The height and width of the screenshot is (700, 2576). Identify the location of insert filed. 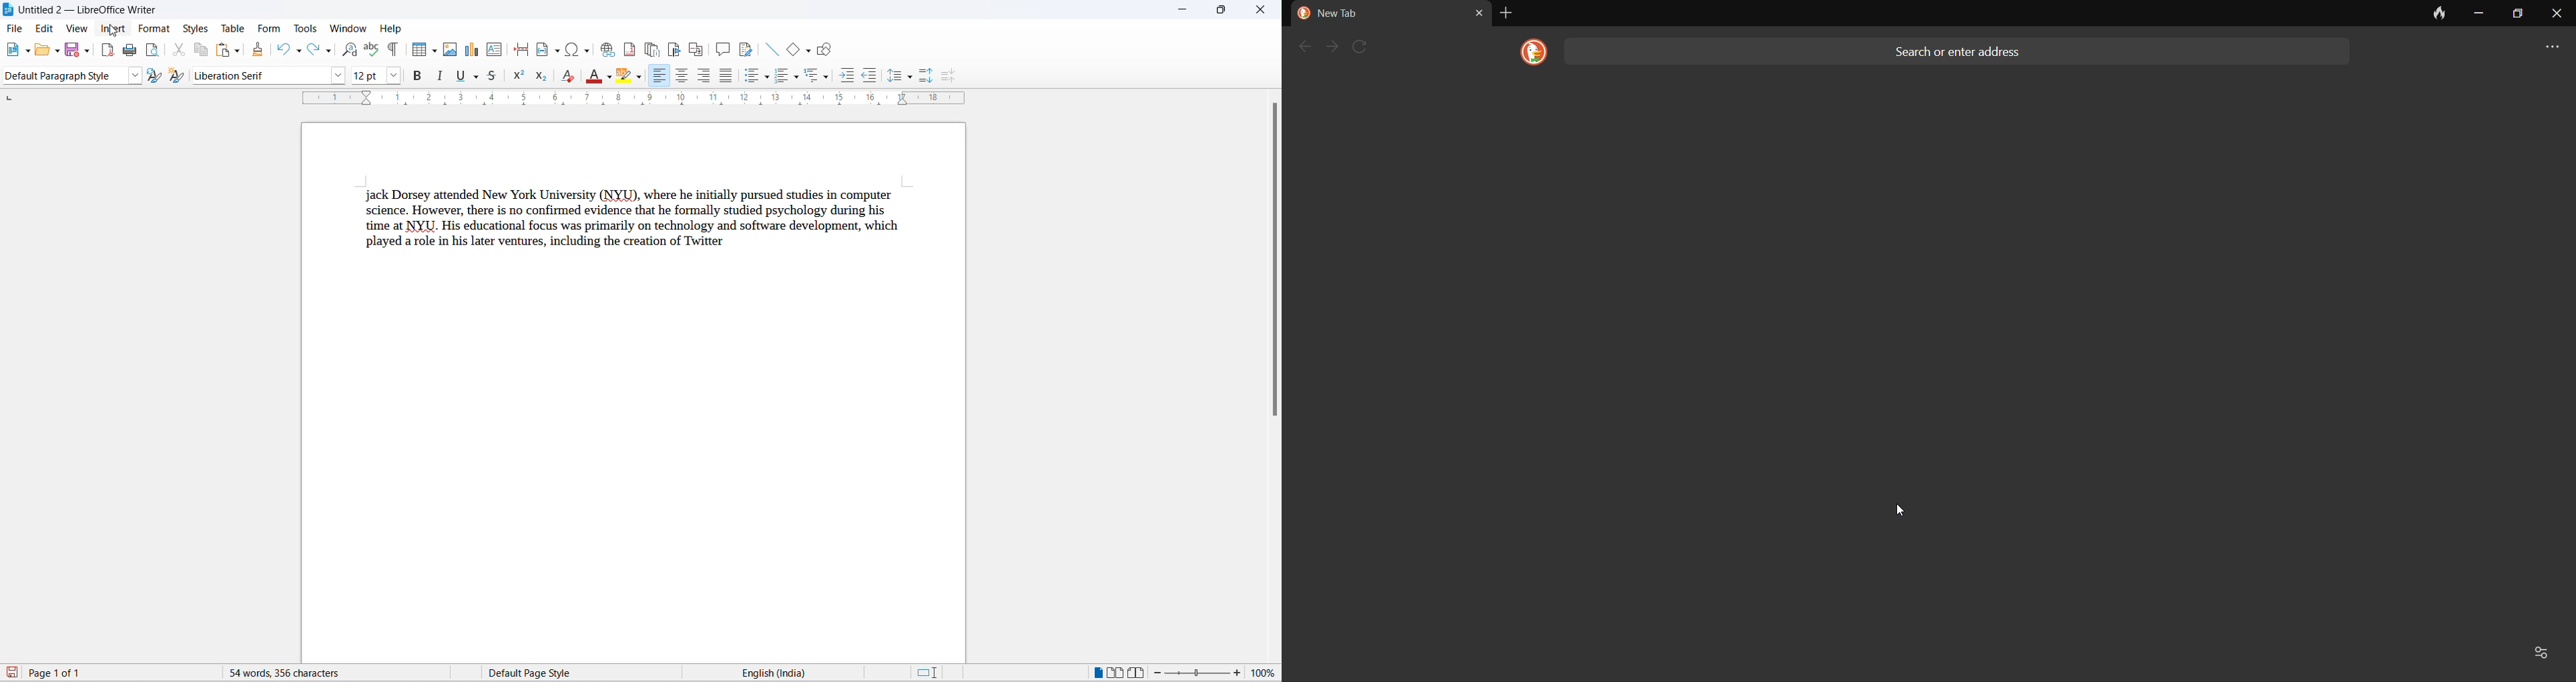
(547, 49).